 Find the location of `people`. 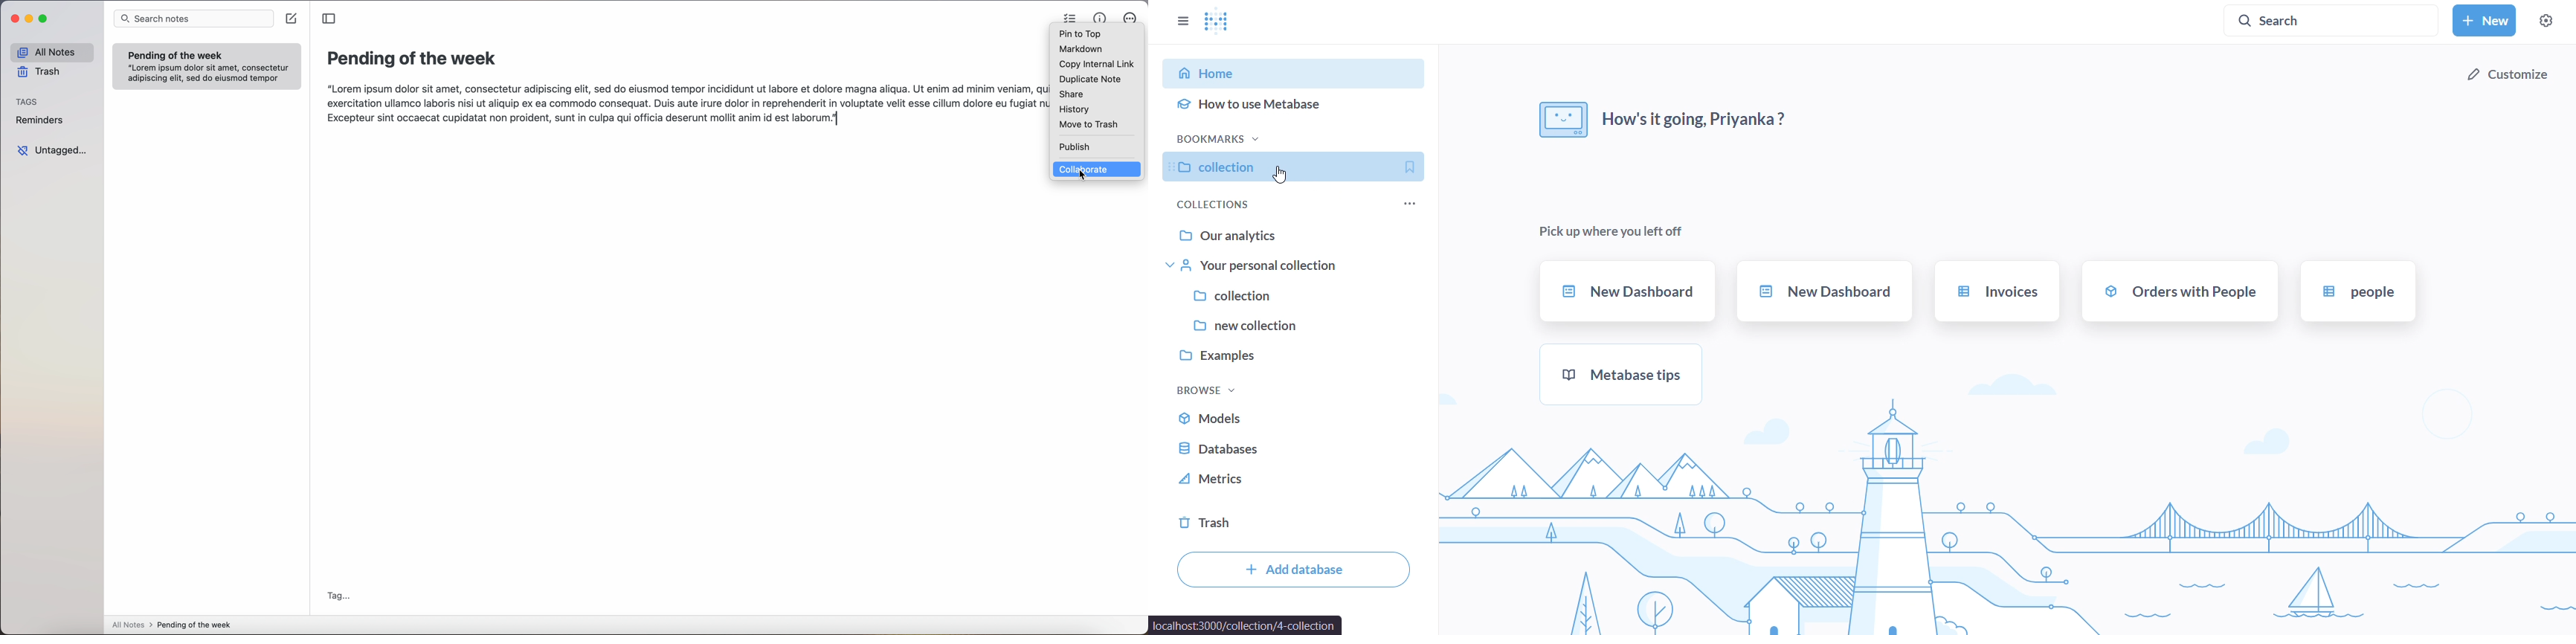

people is located at coordinates (2358, 293).